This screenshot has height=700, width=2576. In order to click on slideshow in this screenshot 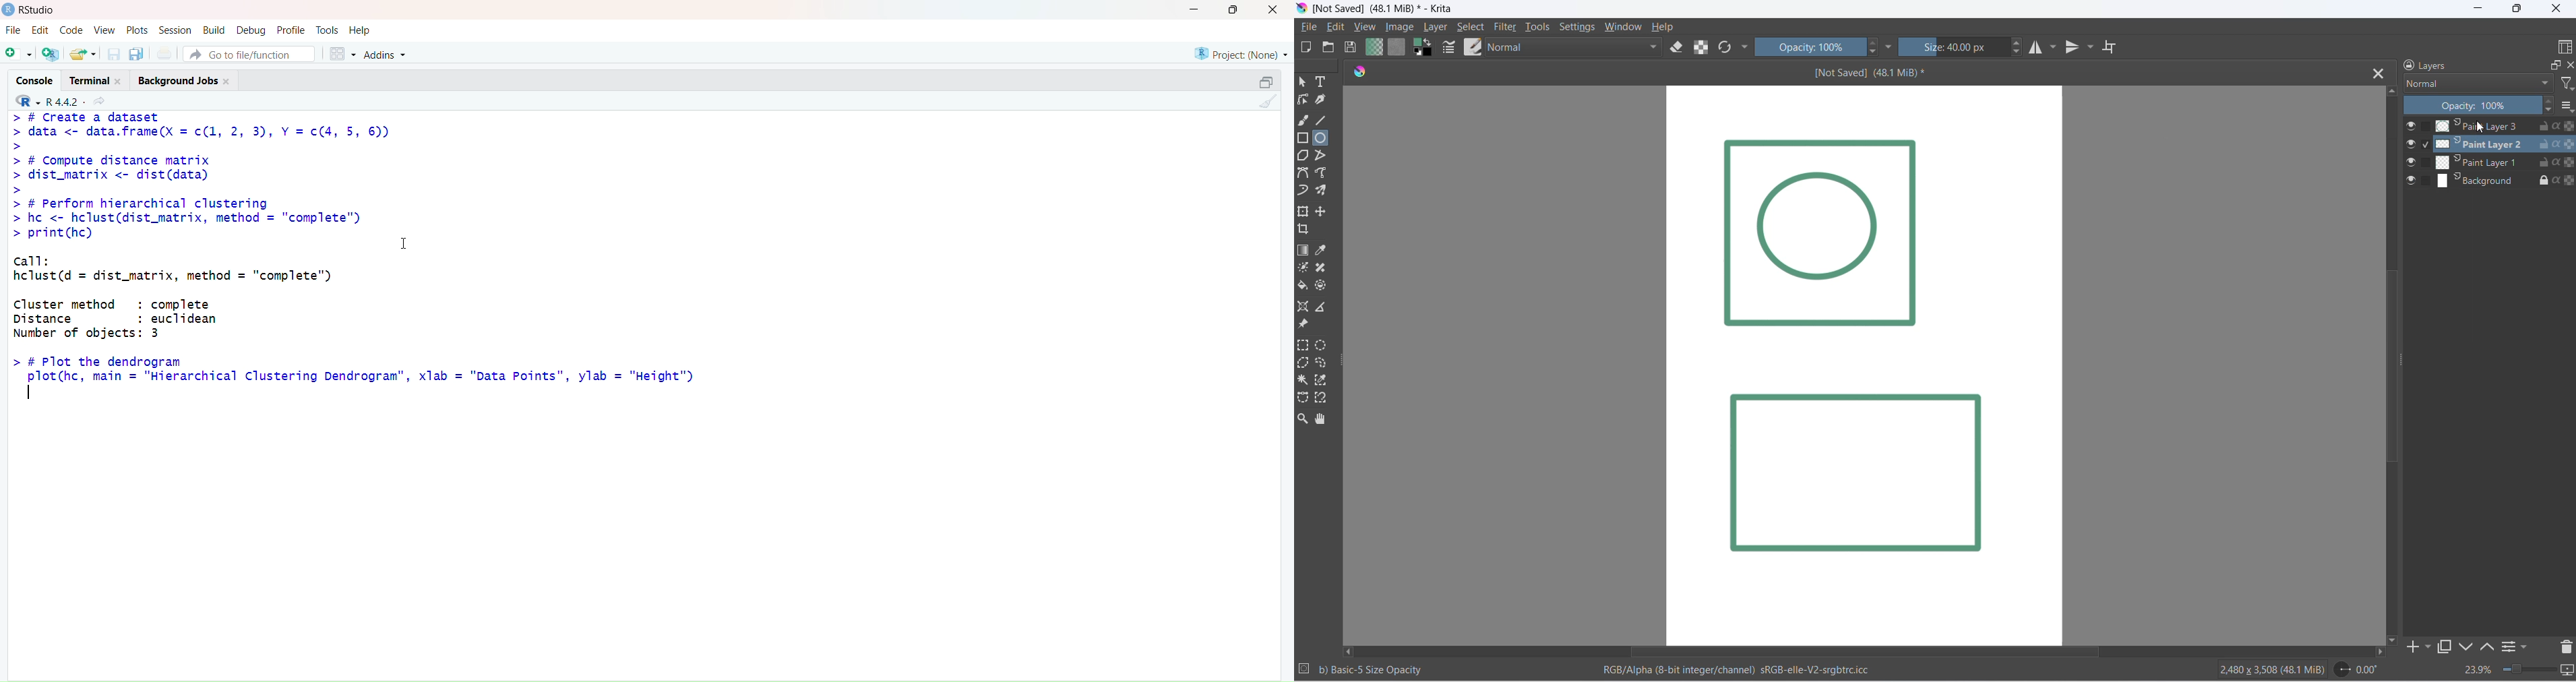, I will do `click(2569, 672)`.